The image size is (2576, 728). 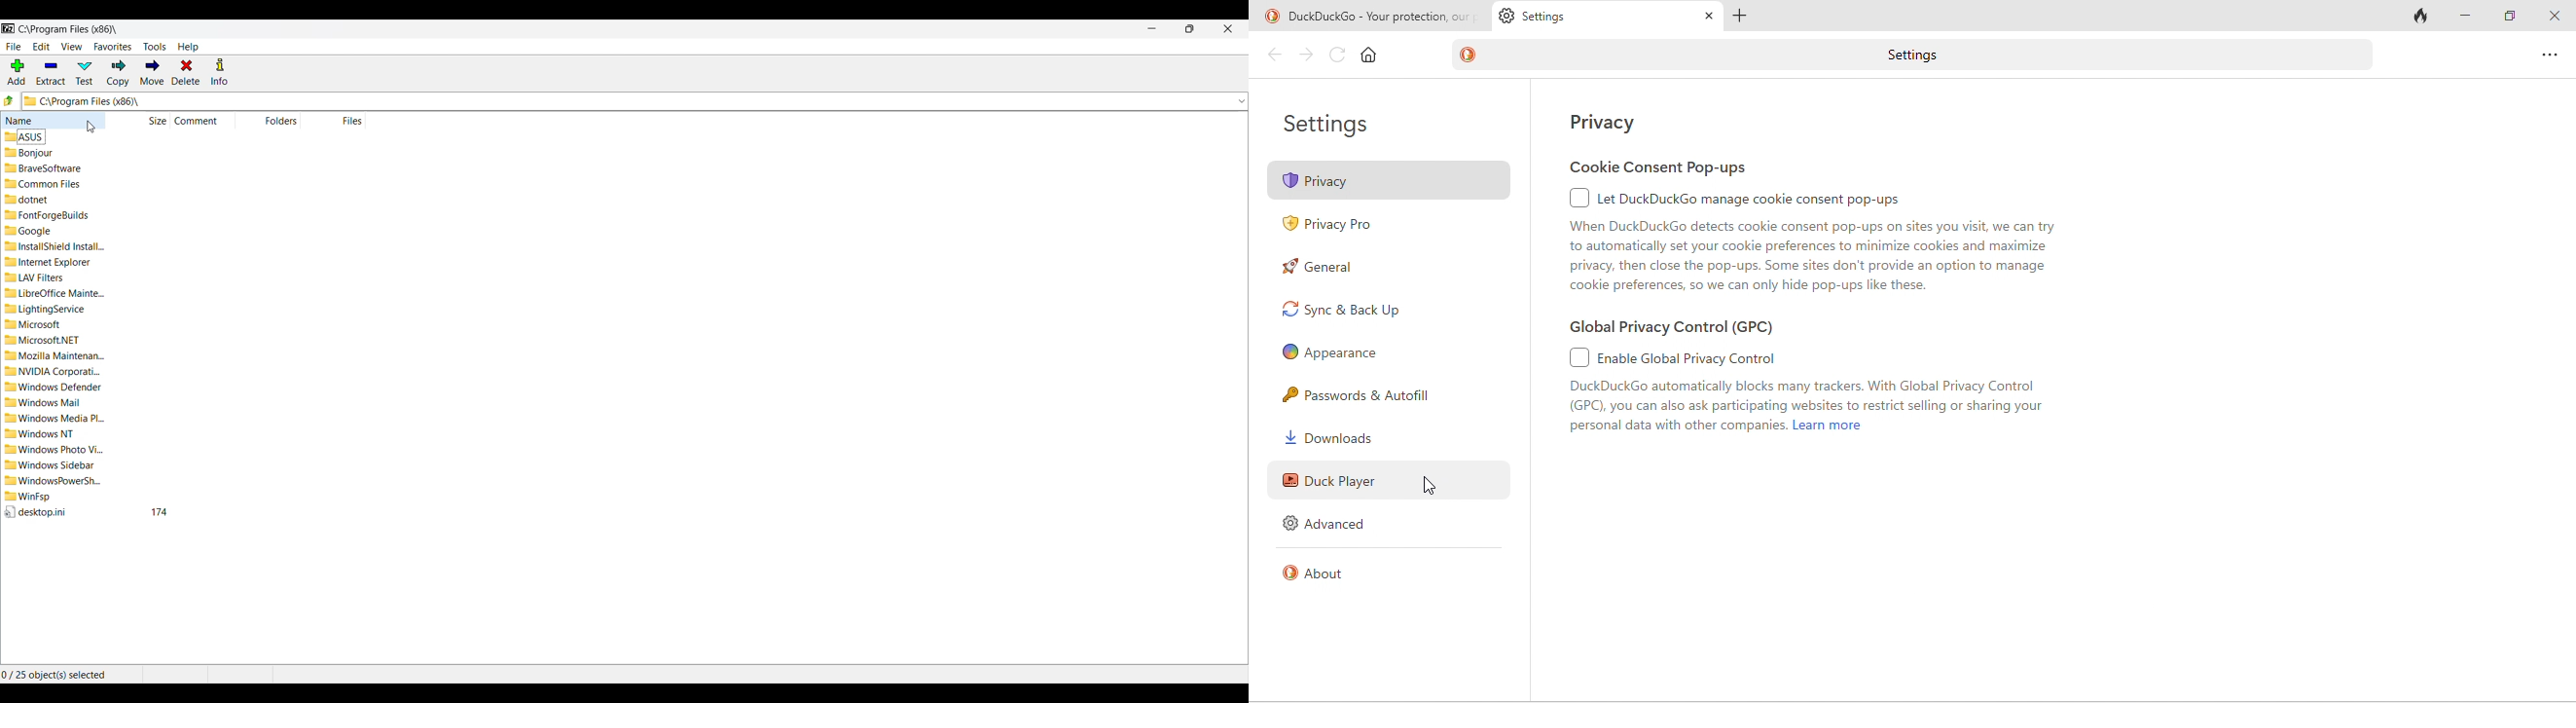 I want to click on passwords and autofill, so click(x=1375, y=395).